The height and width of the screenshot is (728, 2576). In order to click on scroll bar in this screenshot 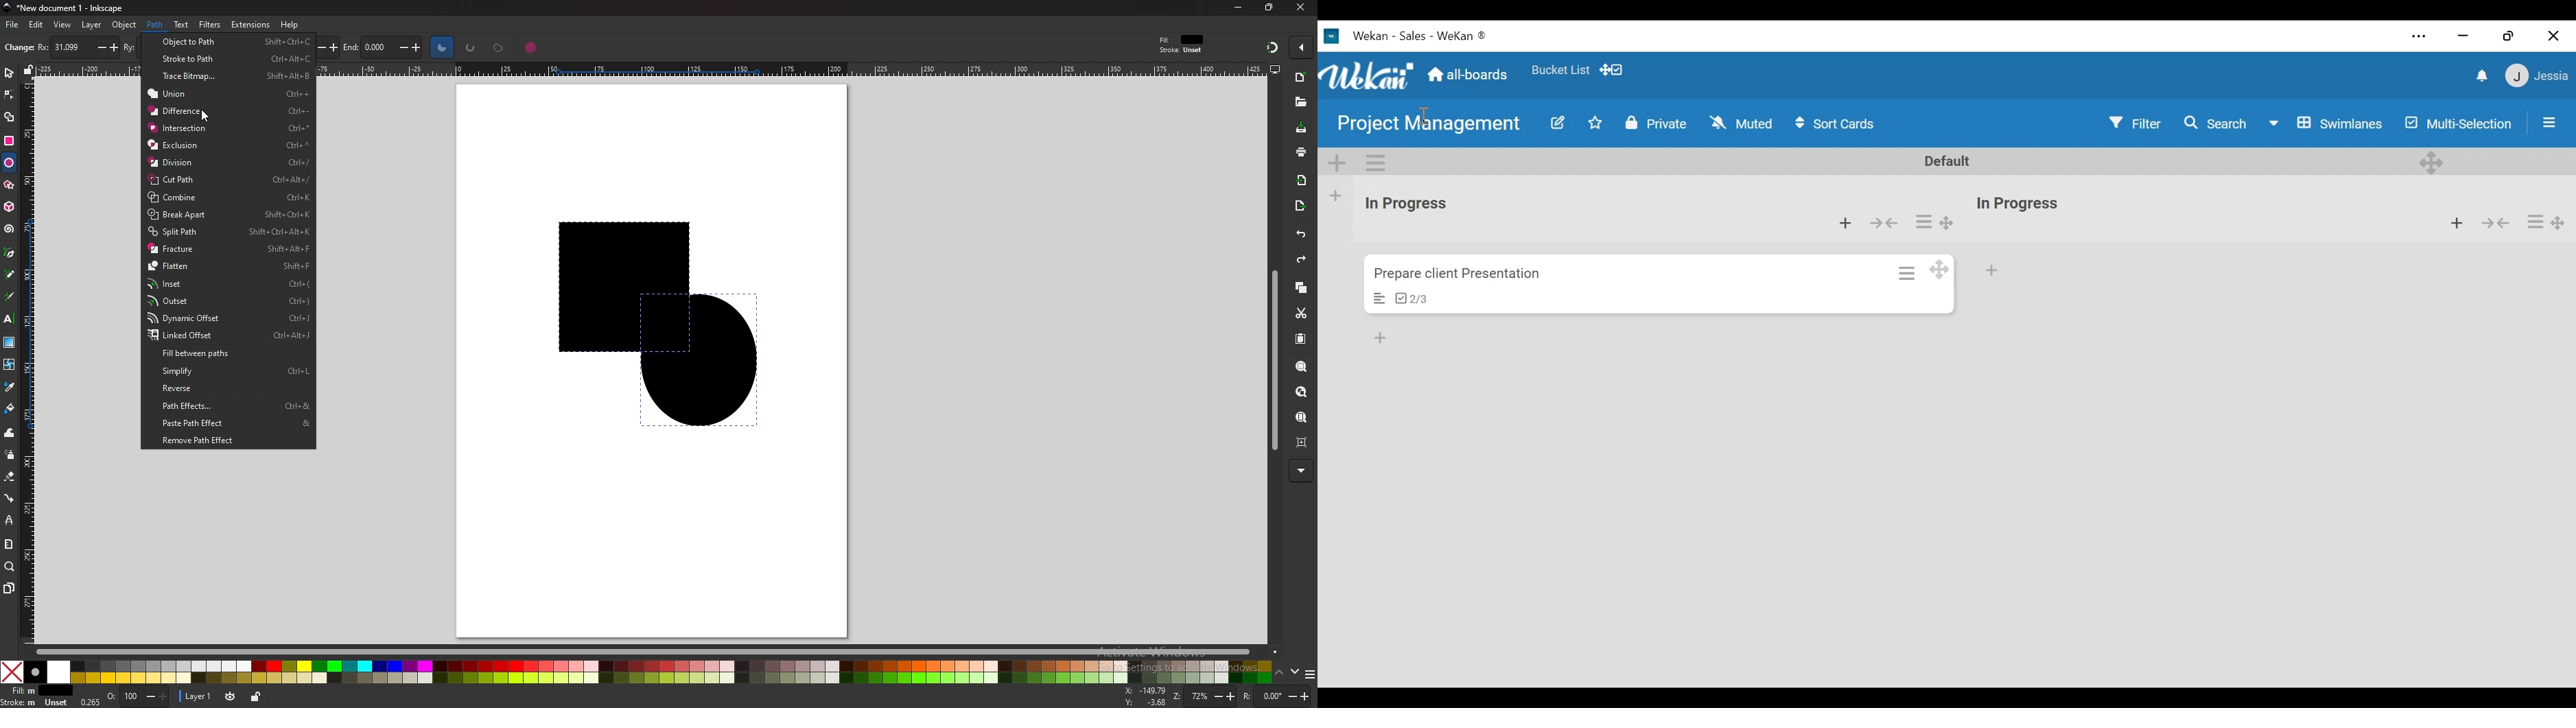, I will do `click(648, 650)`.